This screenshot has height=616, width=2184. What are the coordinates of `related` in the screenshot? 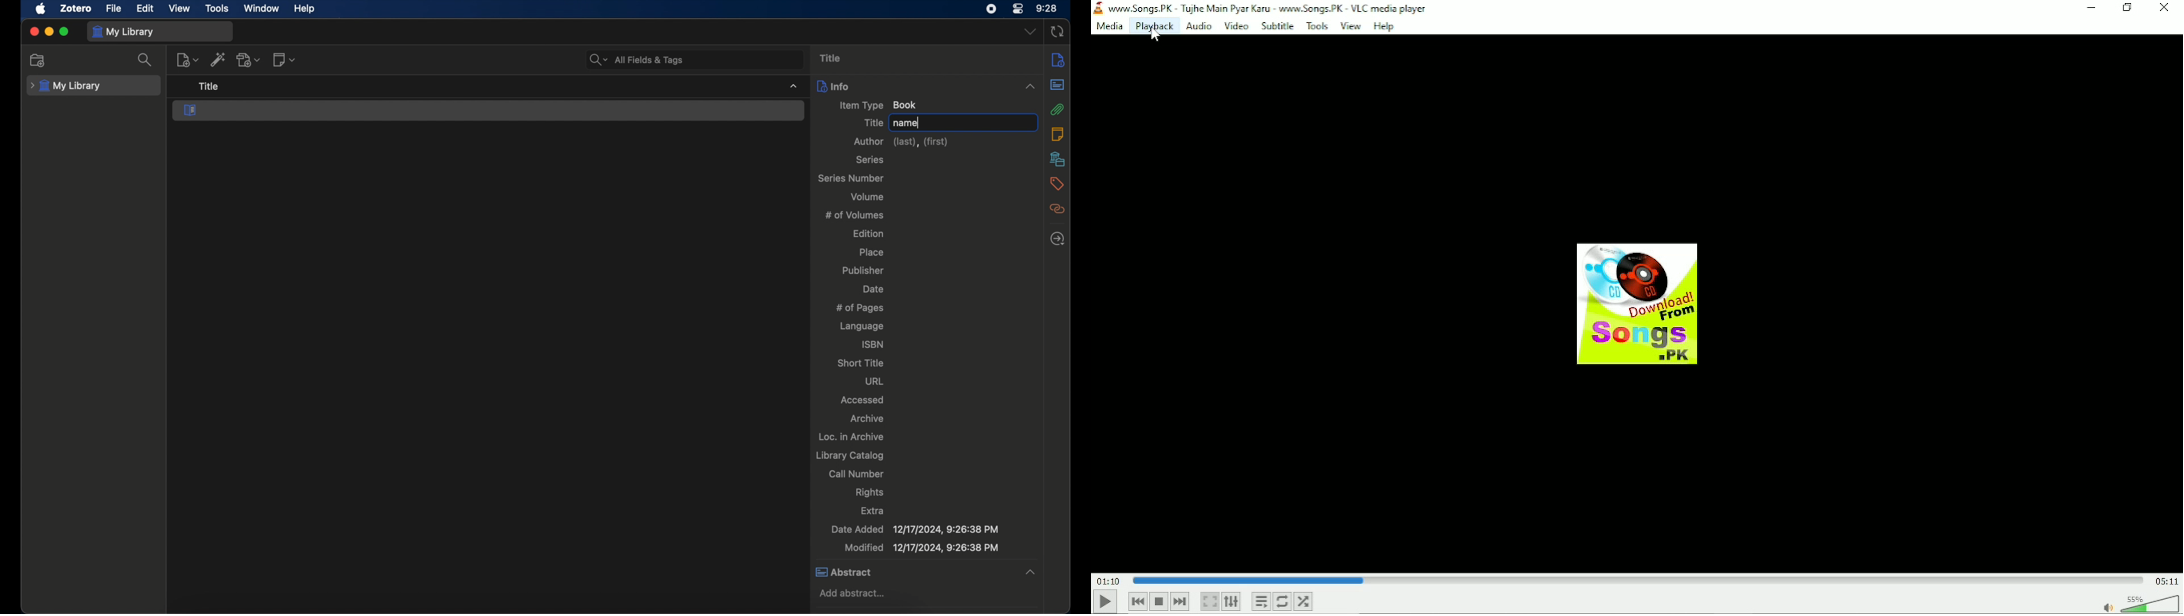 It's located at (1057, 209).